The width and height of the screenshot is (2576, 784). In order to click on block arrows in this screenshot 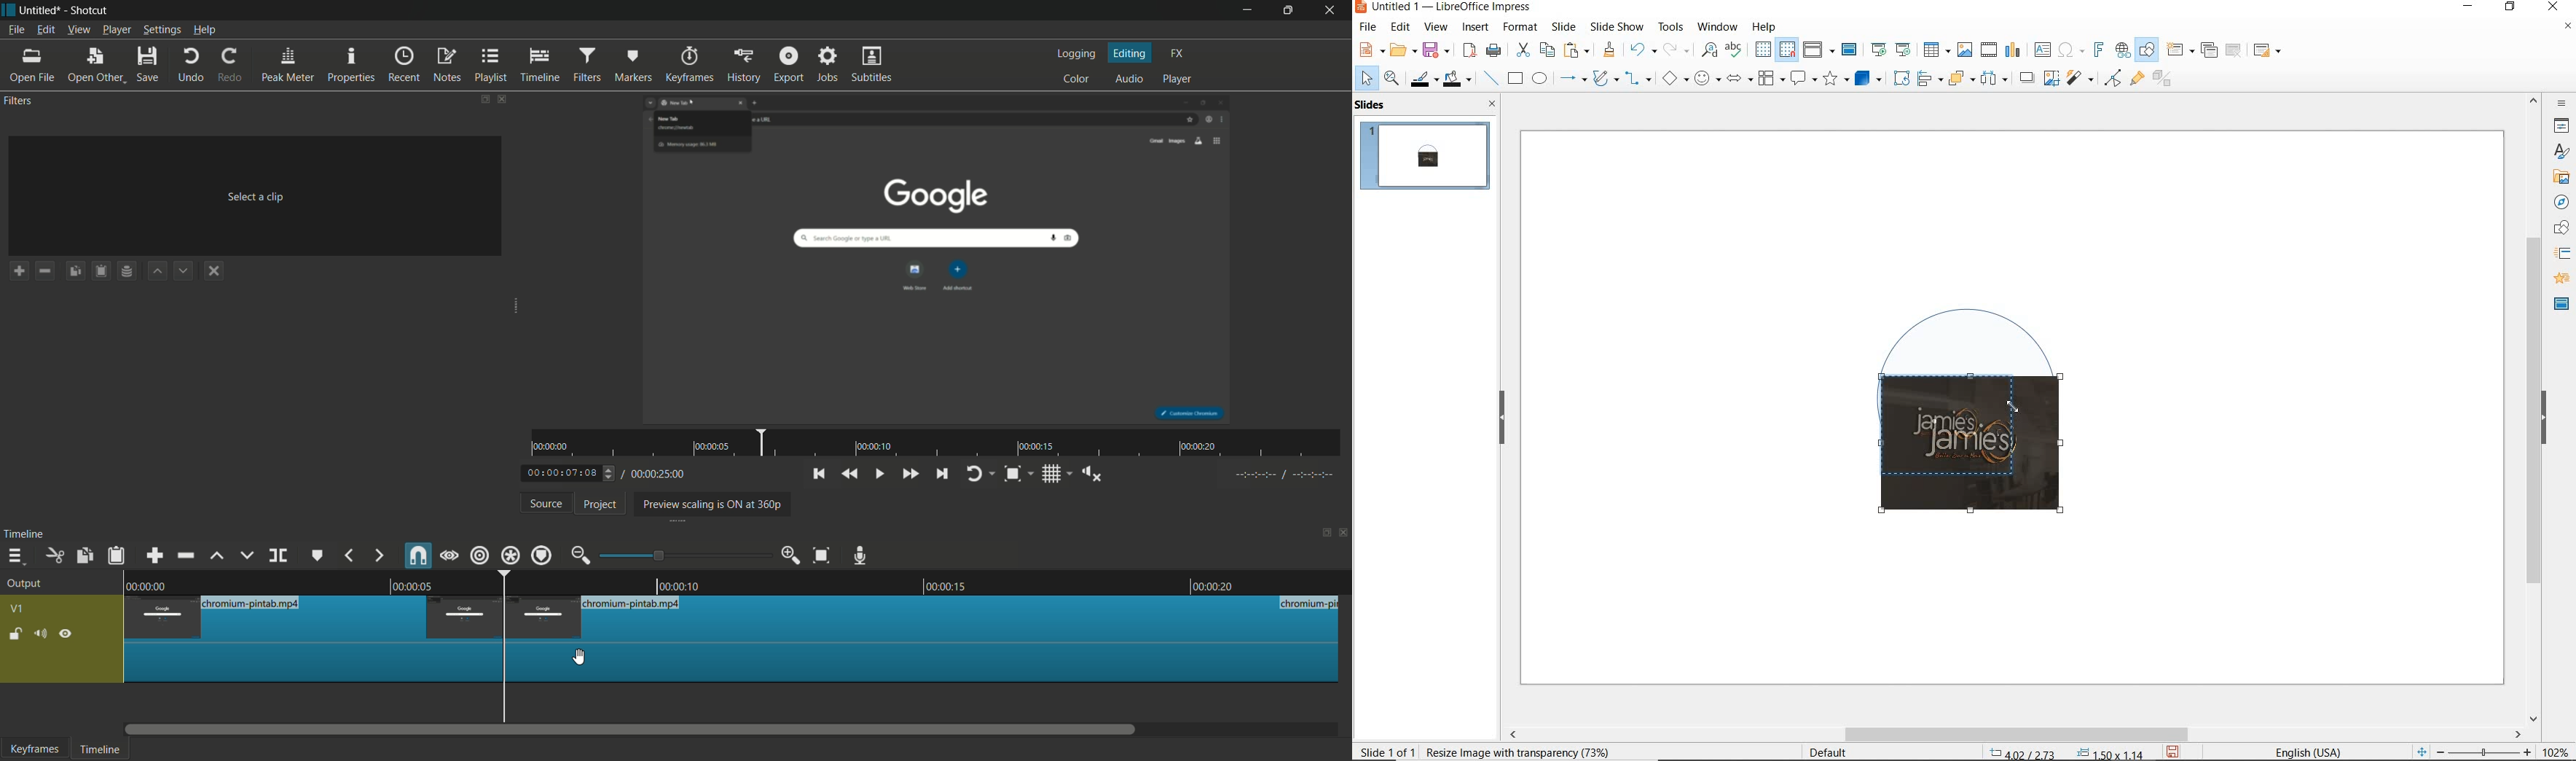, I will do `click(1737, 79)`.